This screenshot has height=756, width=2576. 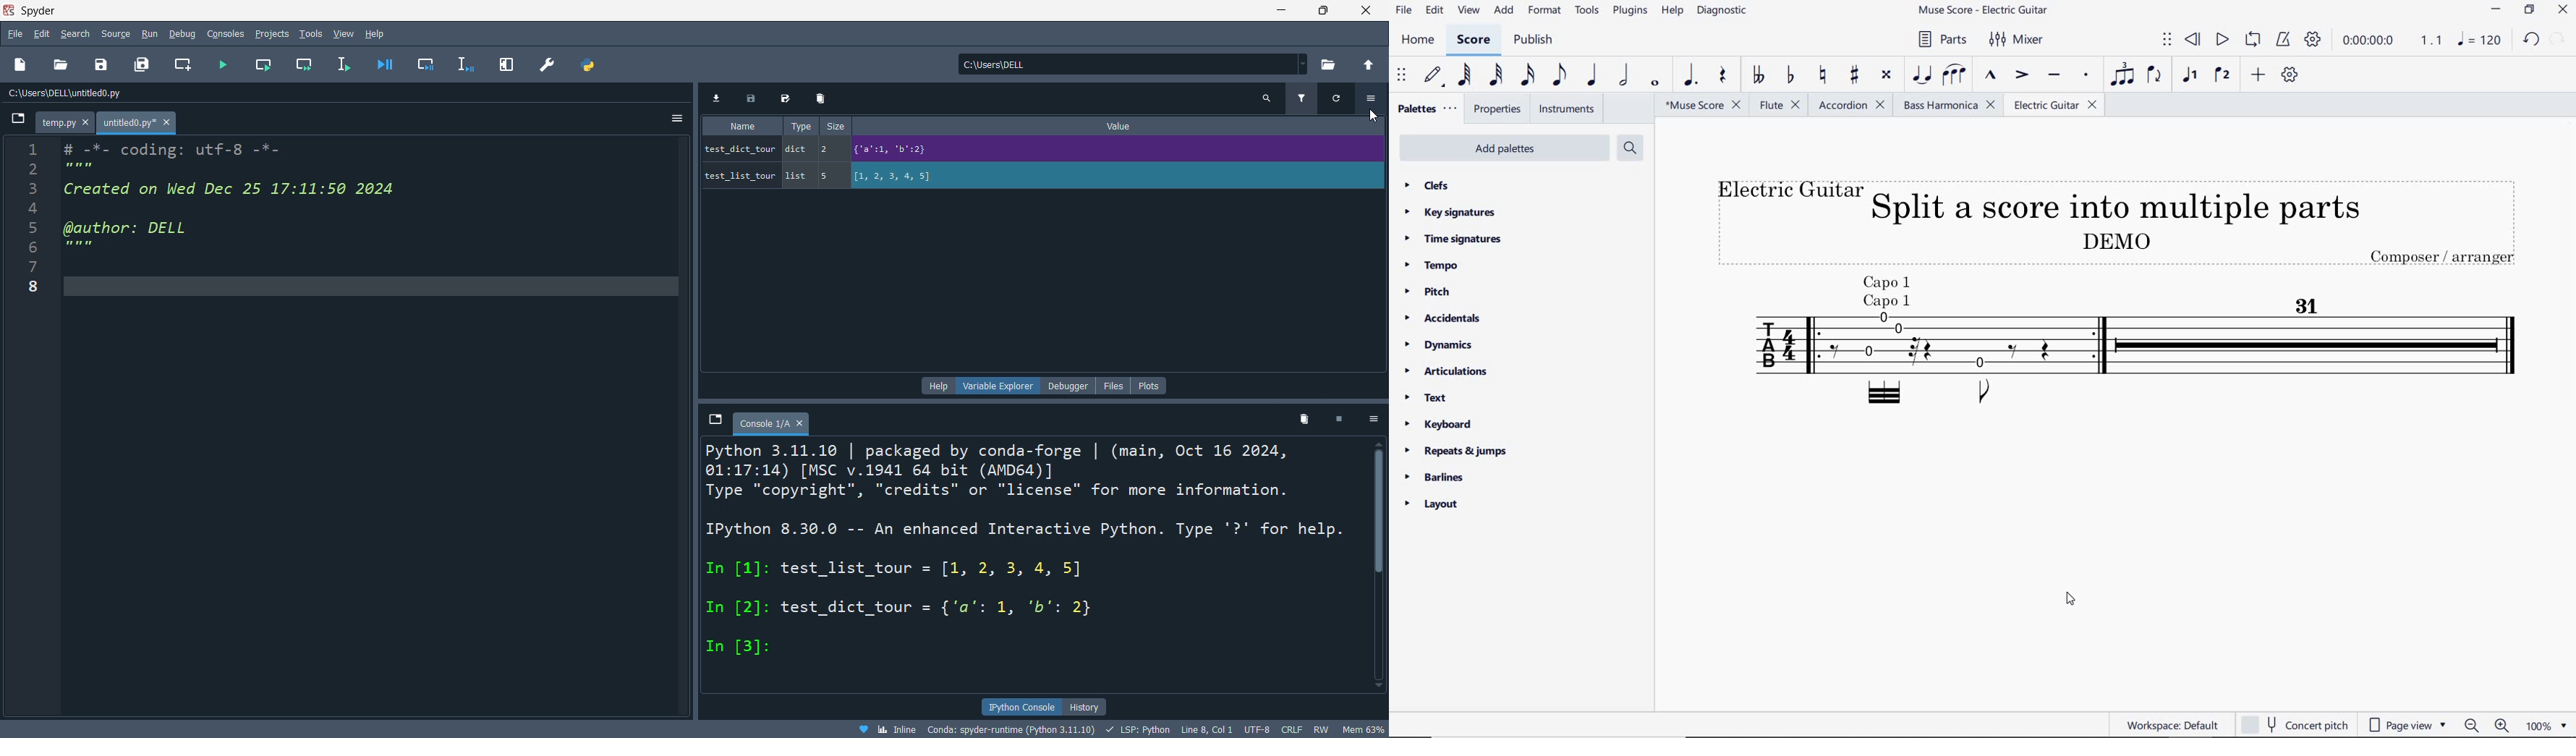 What do you see at coordinates (546, 64) in the screenshot?
I see `preference` at bounding box center [546, 64].